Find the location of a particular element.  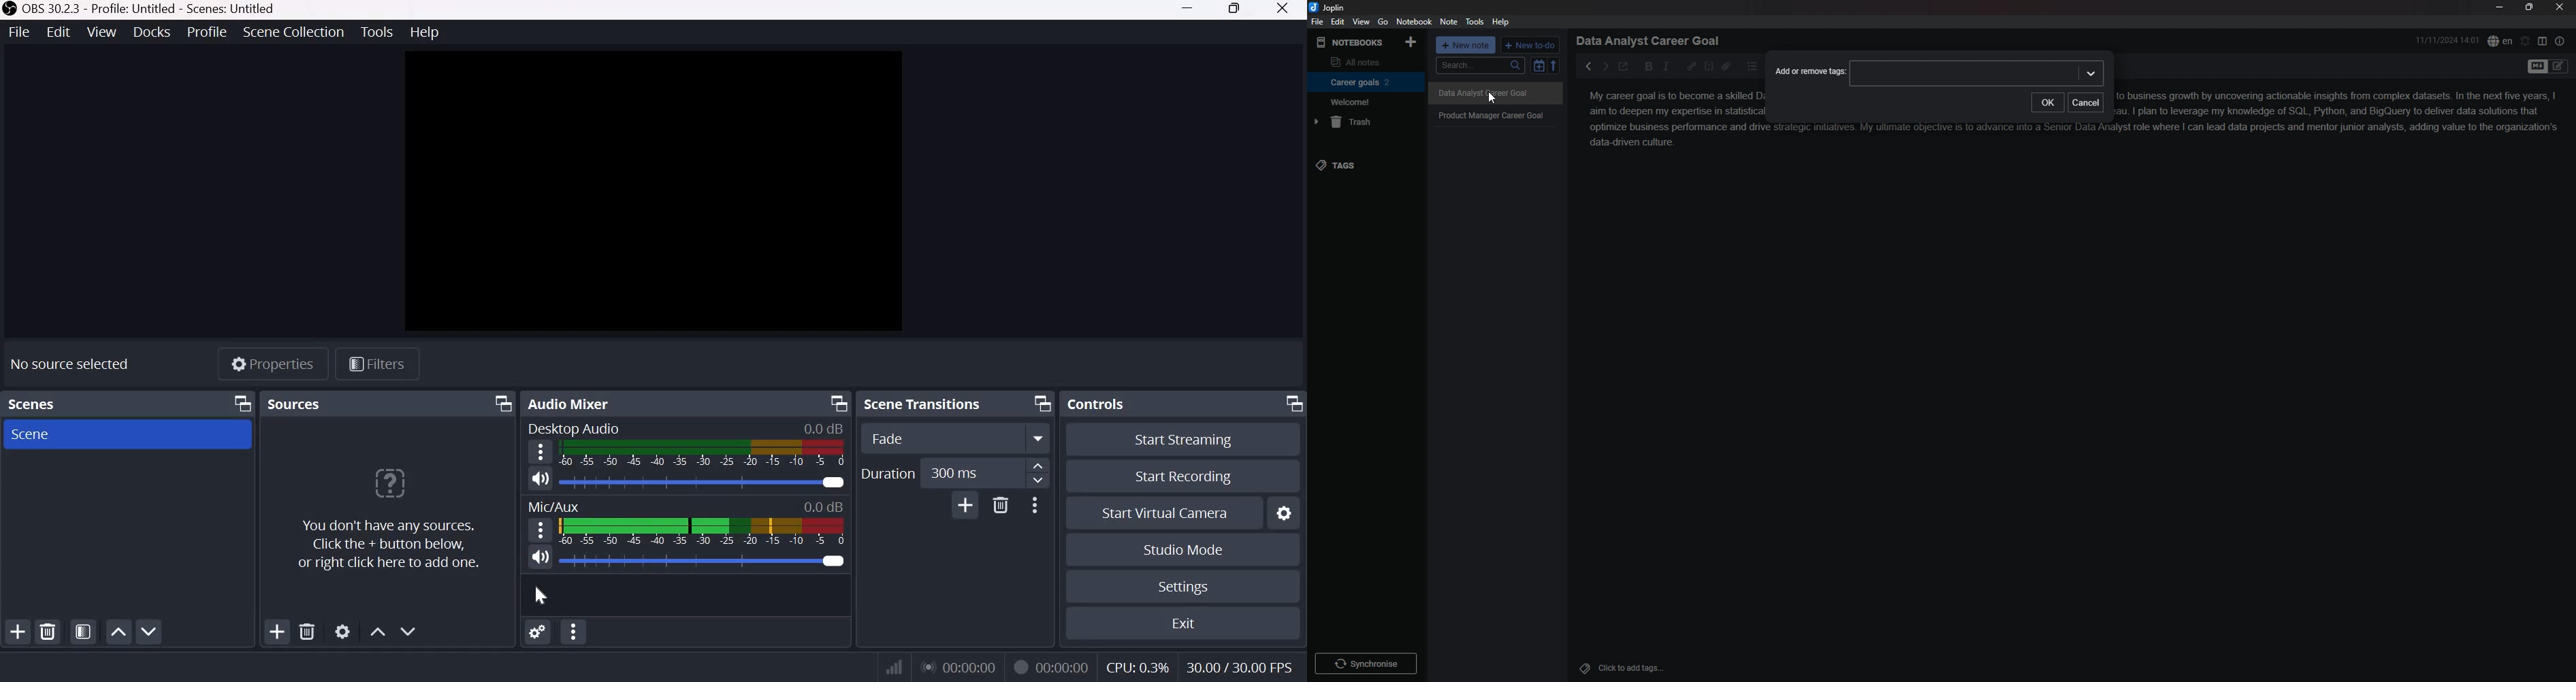

Scene is located at coordinates (62, 434).